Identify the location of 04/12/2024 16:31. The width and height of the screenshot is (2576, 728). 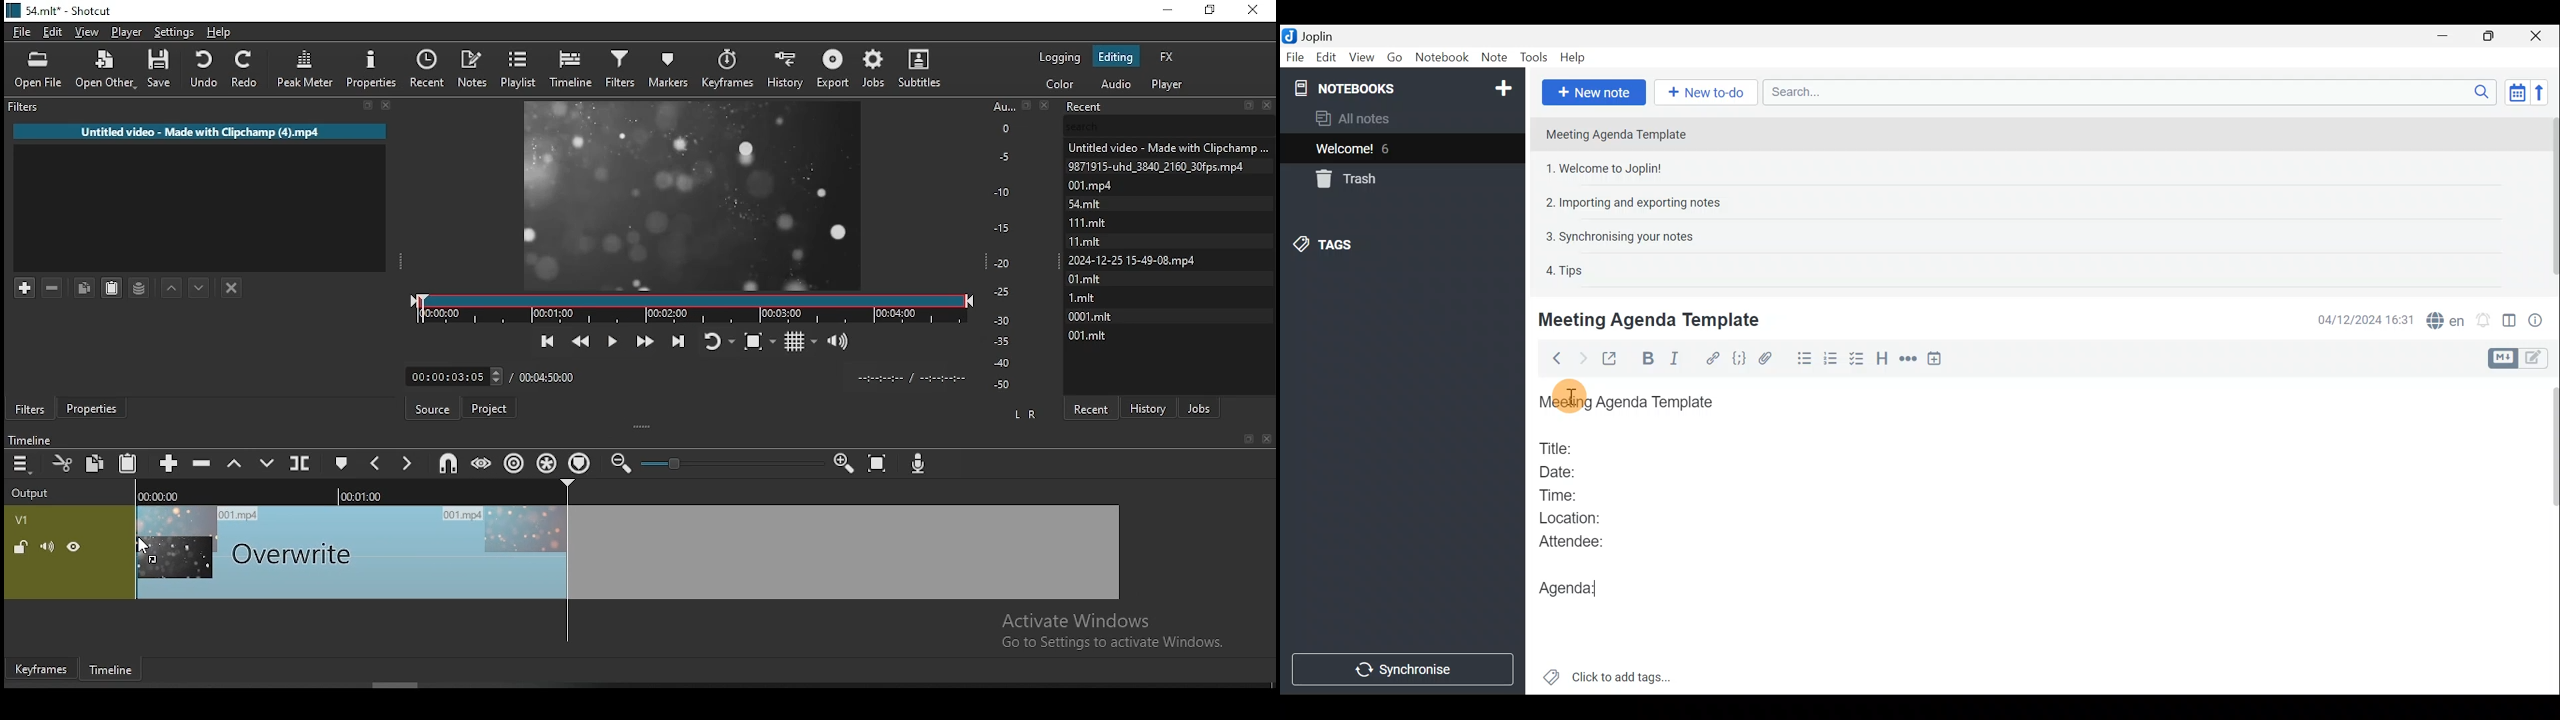
(2359, 319).